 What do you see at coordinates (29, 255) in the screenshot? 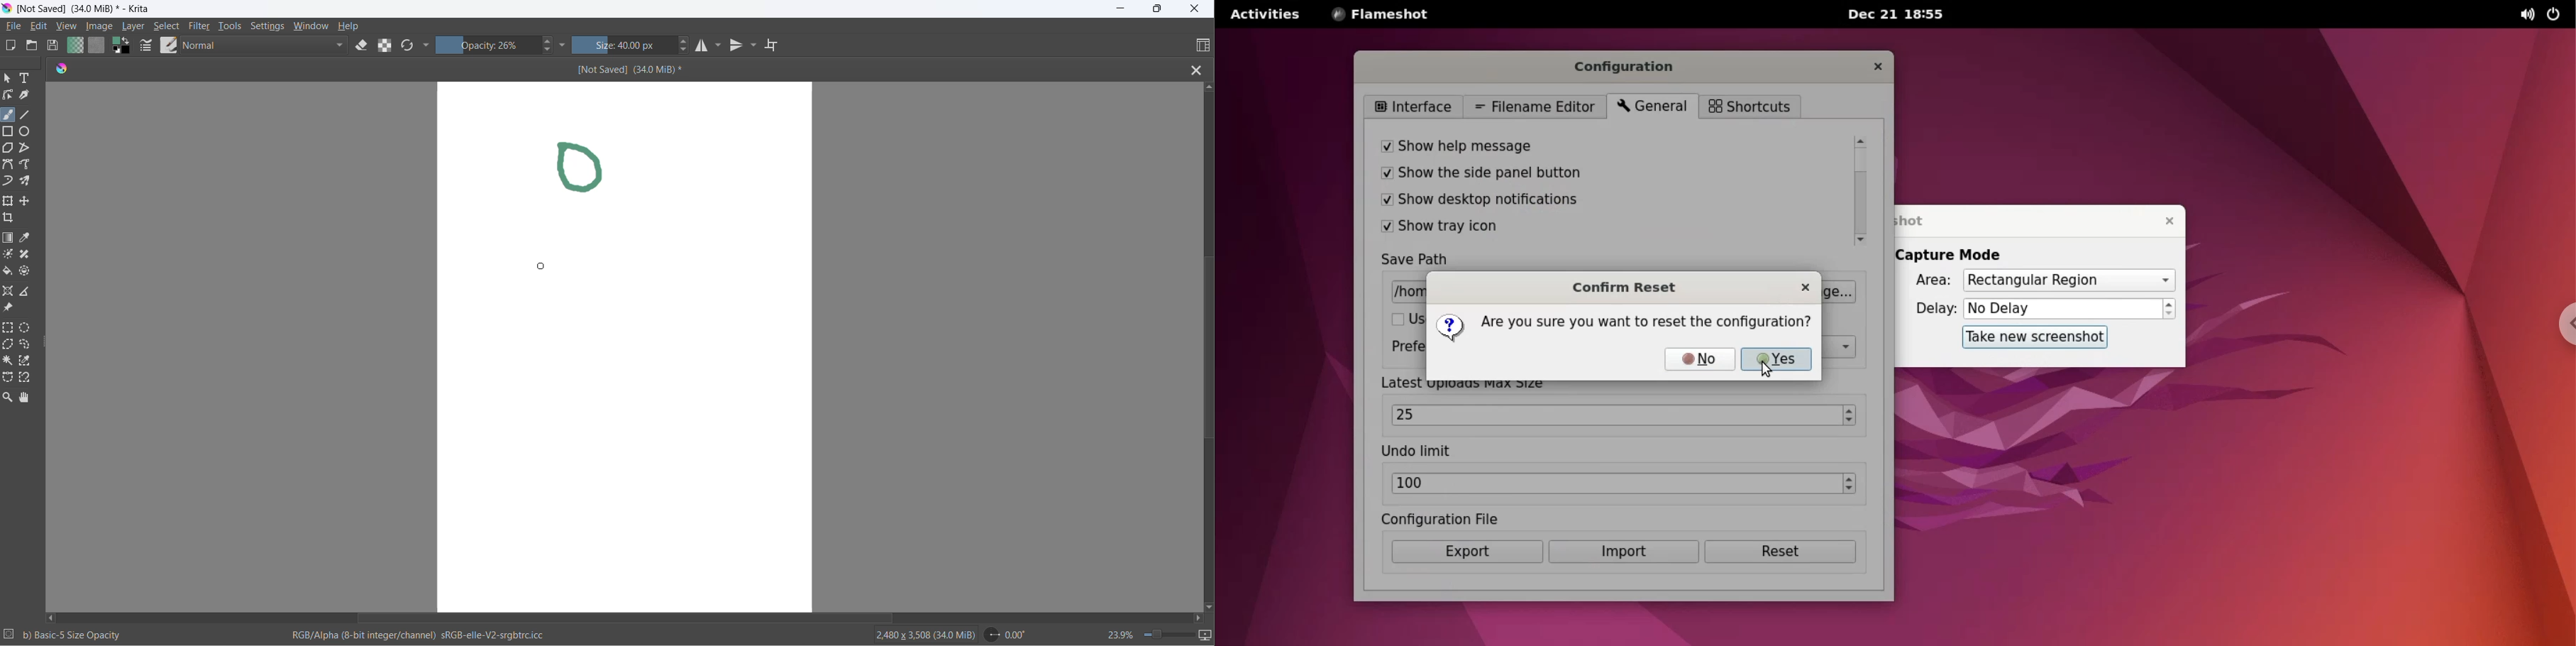
I see `smart patch tool` at bounding box center [29, 255].